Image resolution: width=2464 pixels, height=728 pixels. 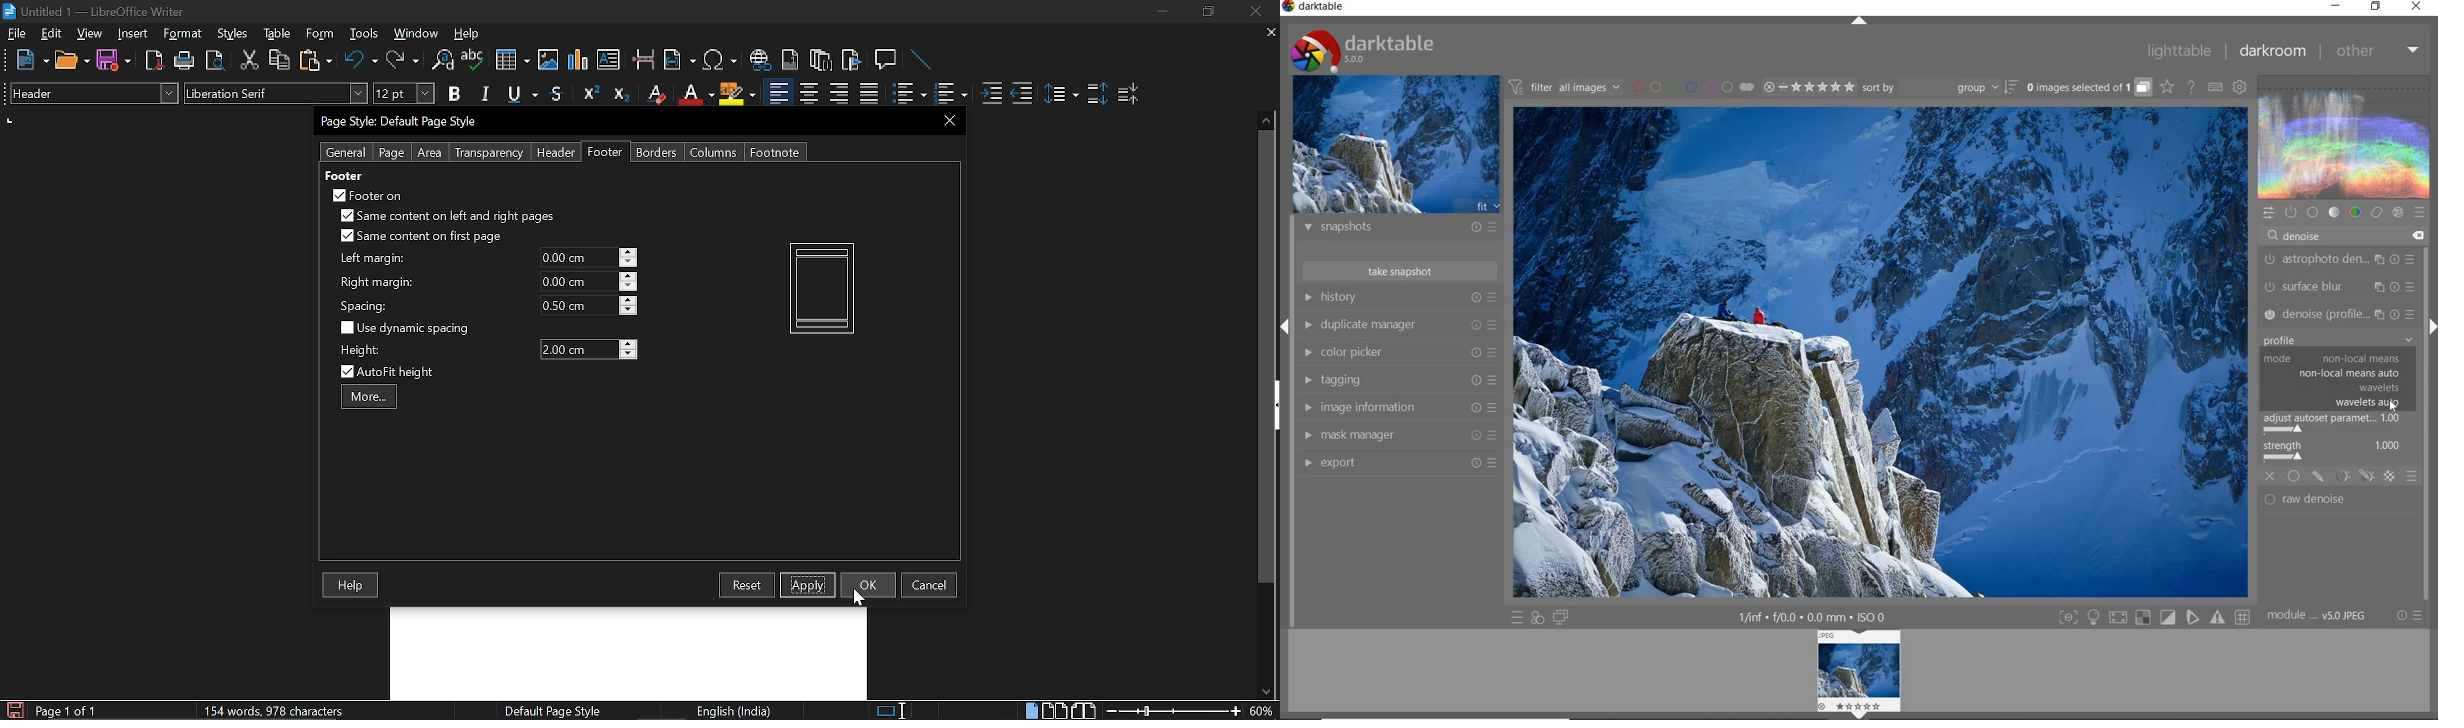 I want to click on WIndow, so click(x=417, y=33).